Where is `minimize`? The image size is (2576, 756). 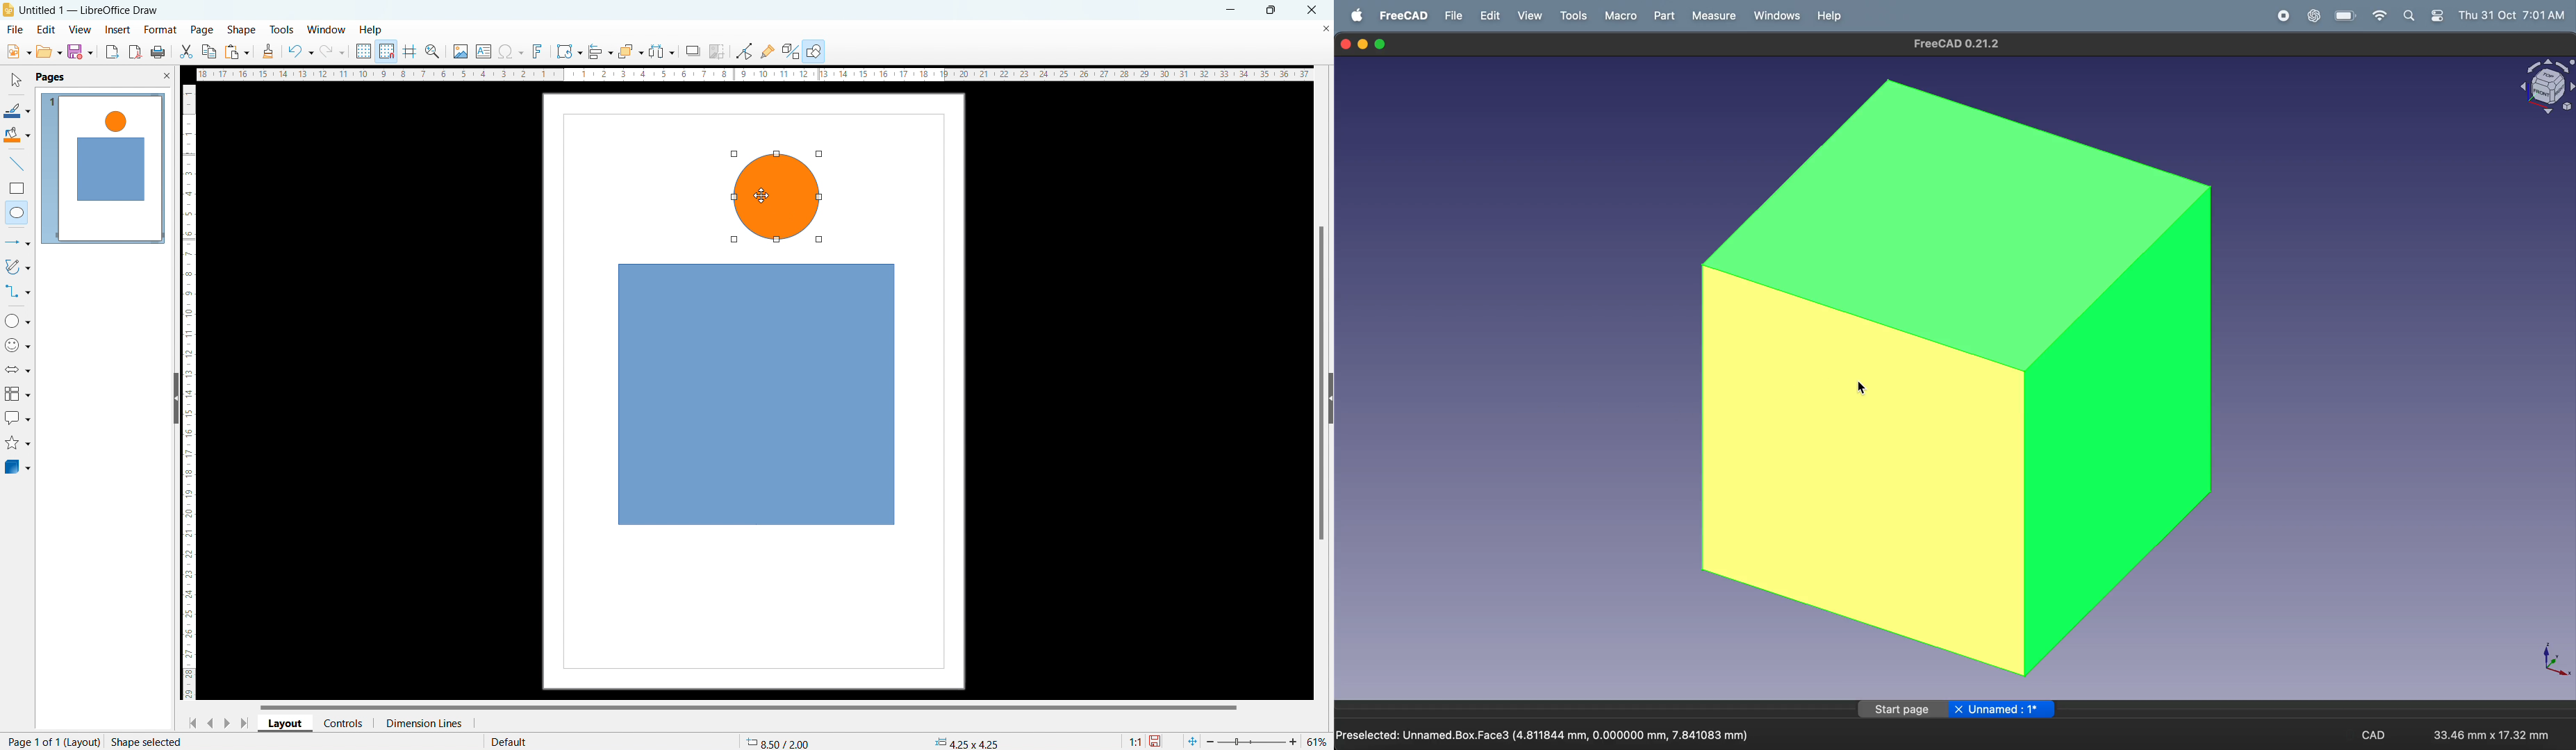
minimize is located at coordinates (1229, 9).